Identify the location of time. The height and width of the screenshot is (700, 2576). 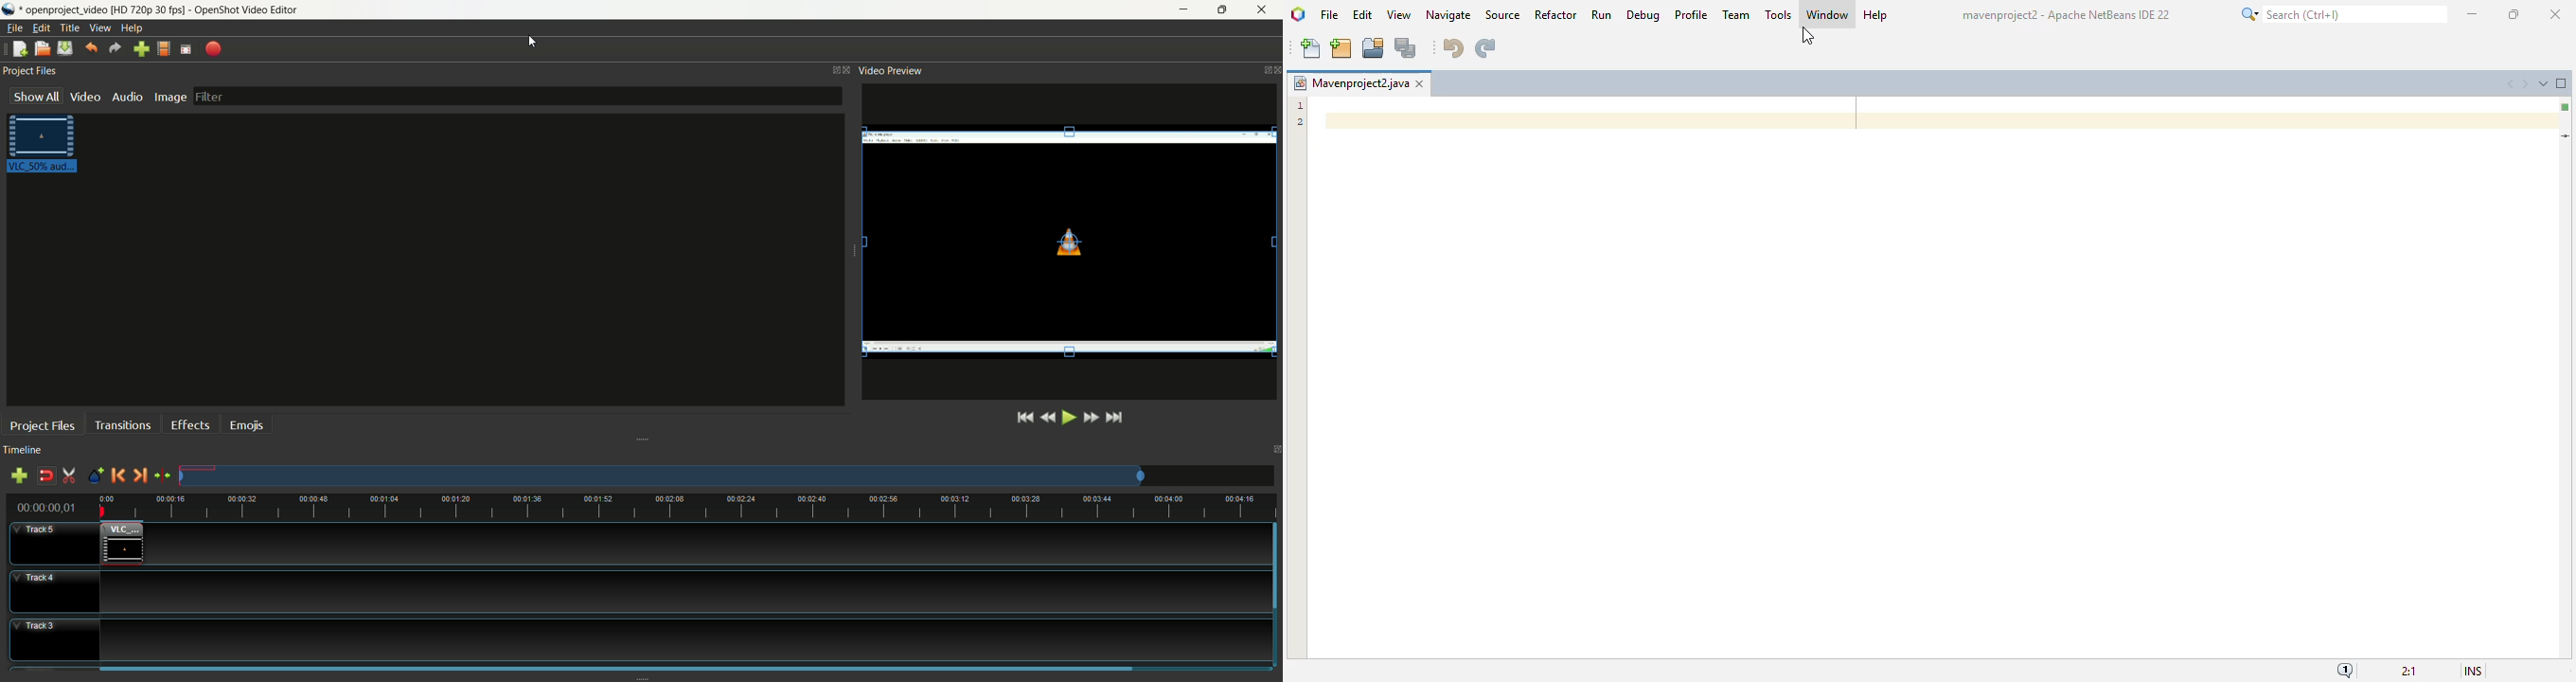
(51, 507).